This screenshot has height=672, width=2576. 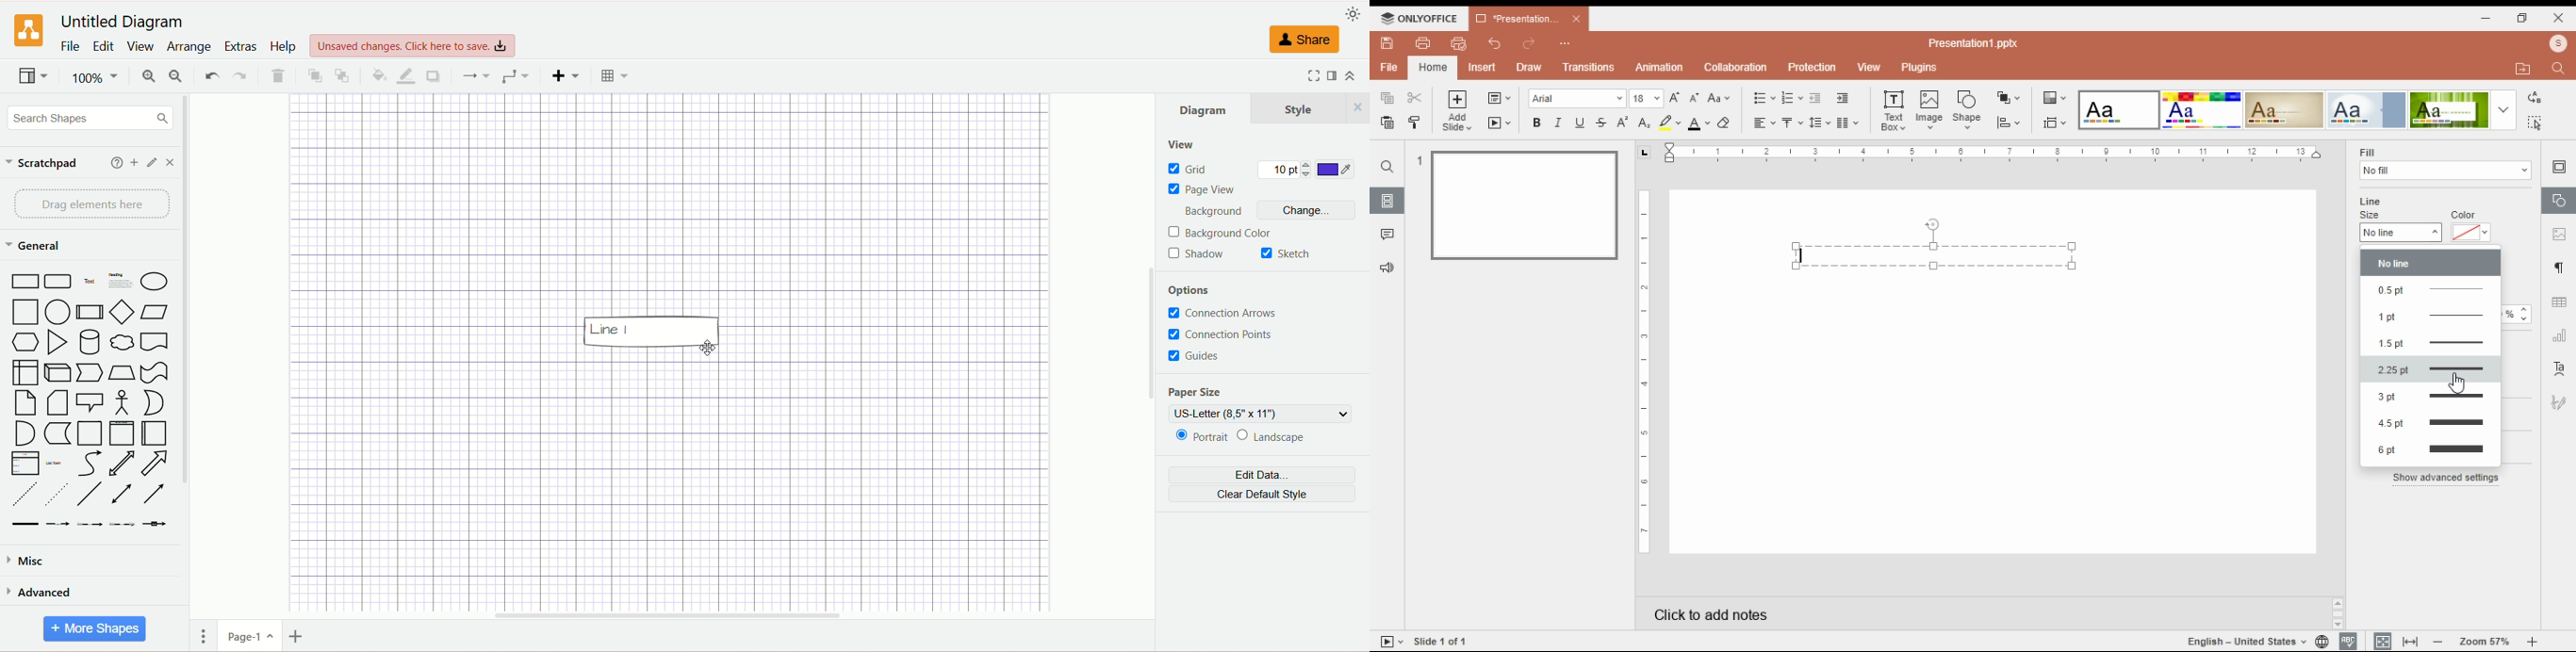 I want to click on advanced, so click(x=44, y=591).